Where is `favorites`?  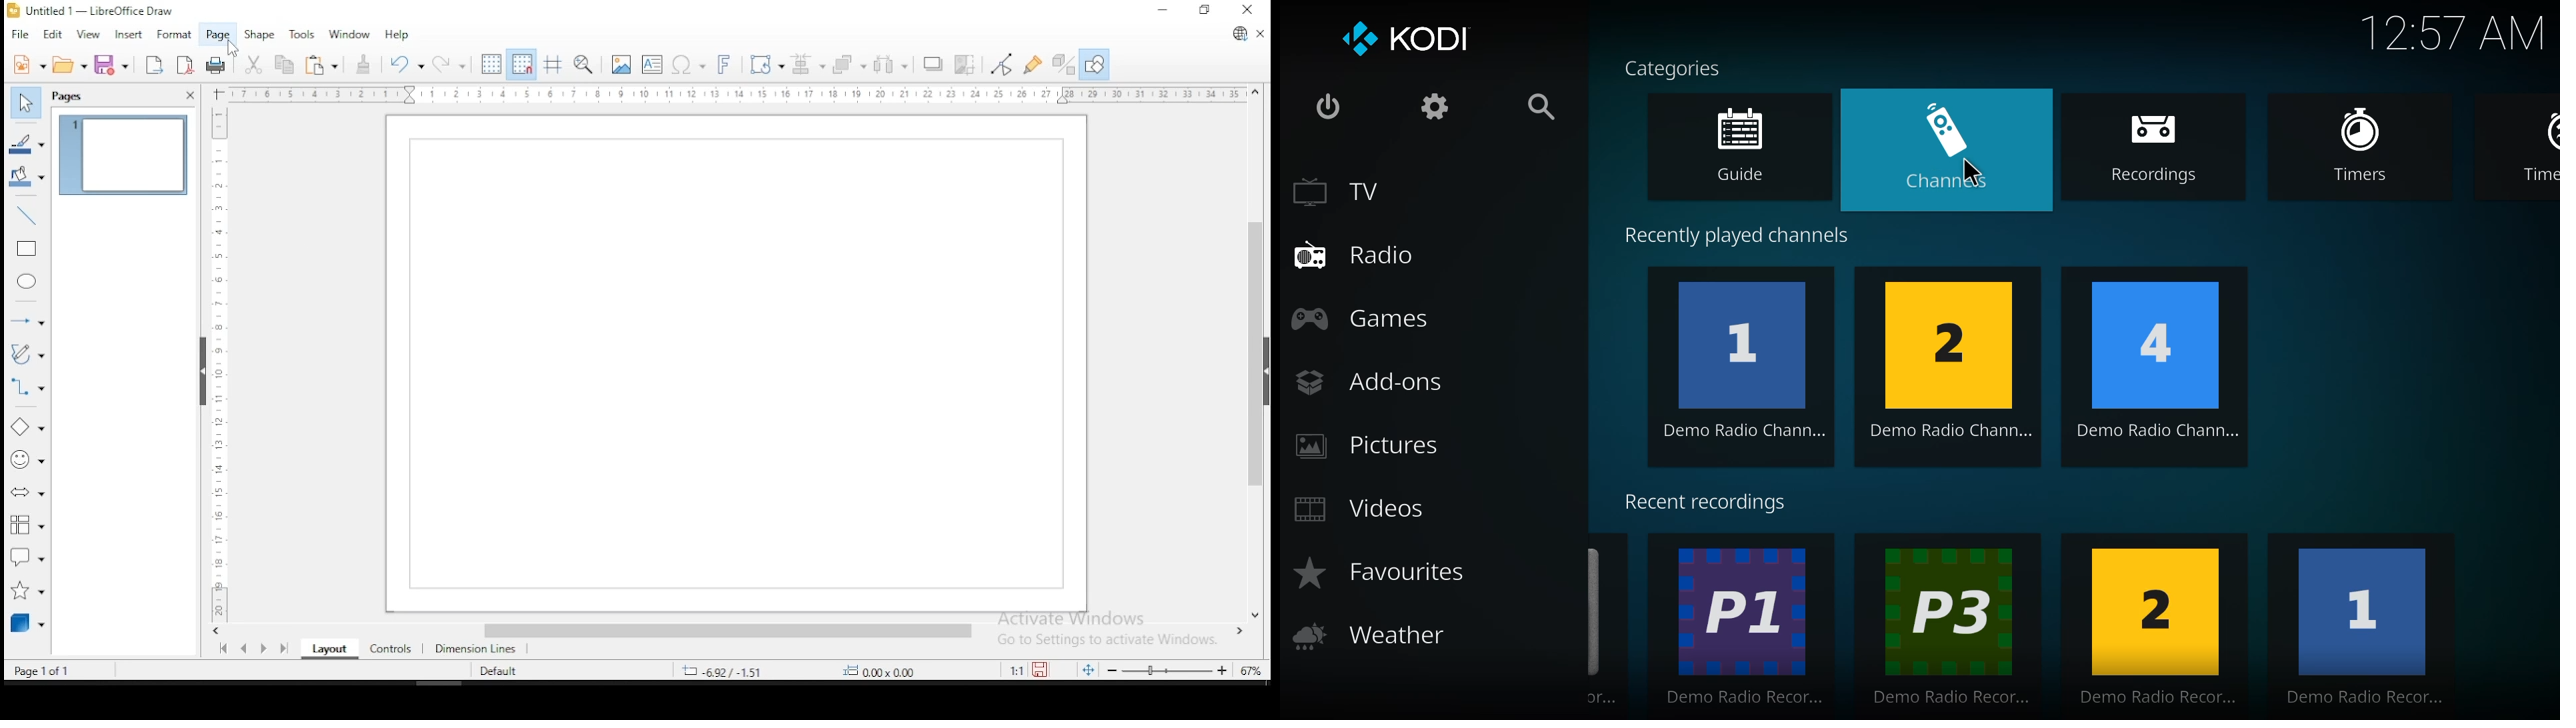
favorites is located at coordinates (1379, 573).